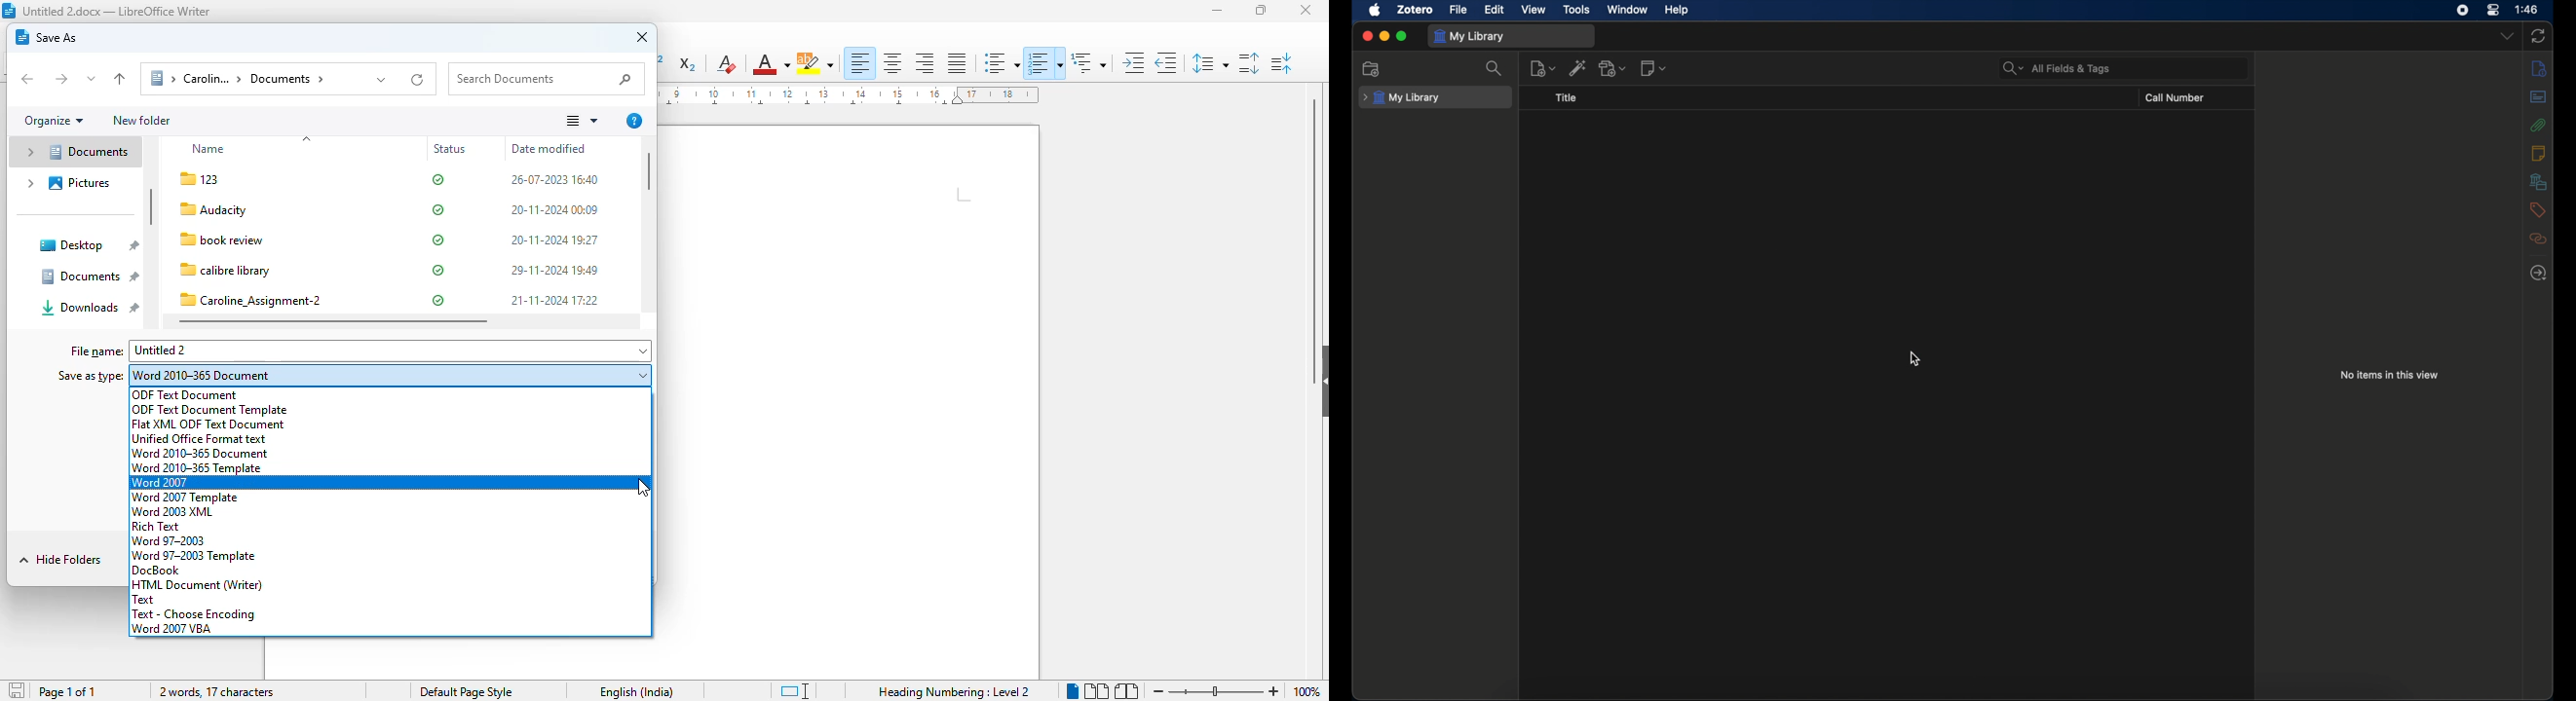 This screenshot has width=2576, height=728. I want to click on horizontal scroll bar, so click(333, 321).